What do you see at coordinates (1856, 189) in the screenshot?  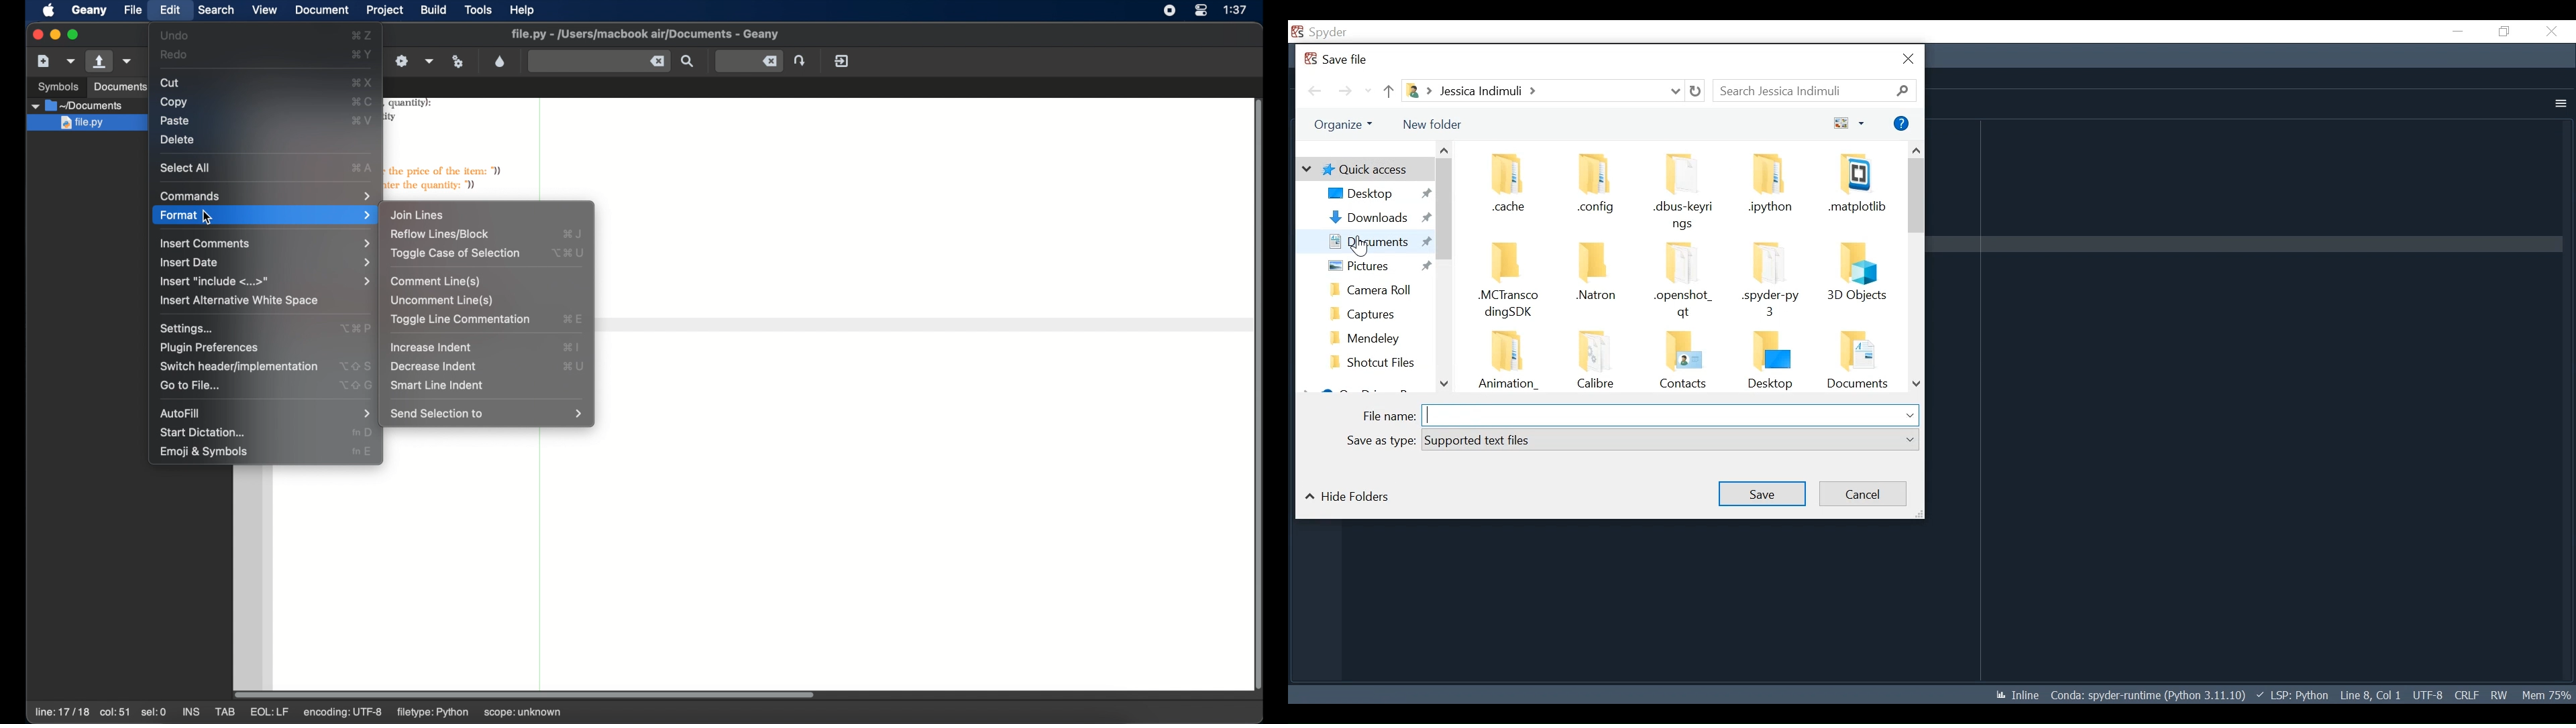 I see `Folder` at bounding box center [1856, 189].